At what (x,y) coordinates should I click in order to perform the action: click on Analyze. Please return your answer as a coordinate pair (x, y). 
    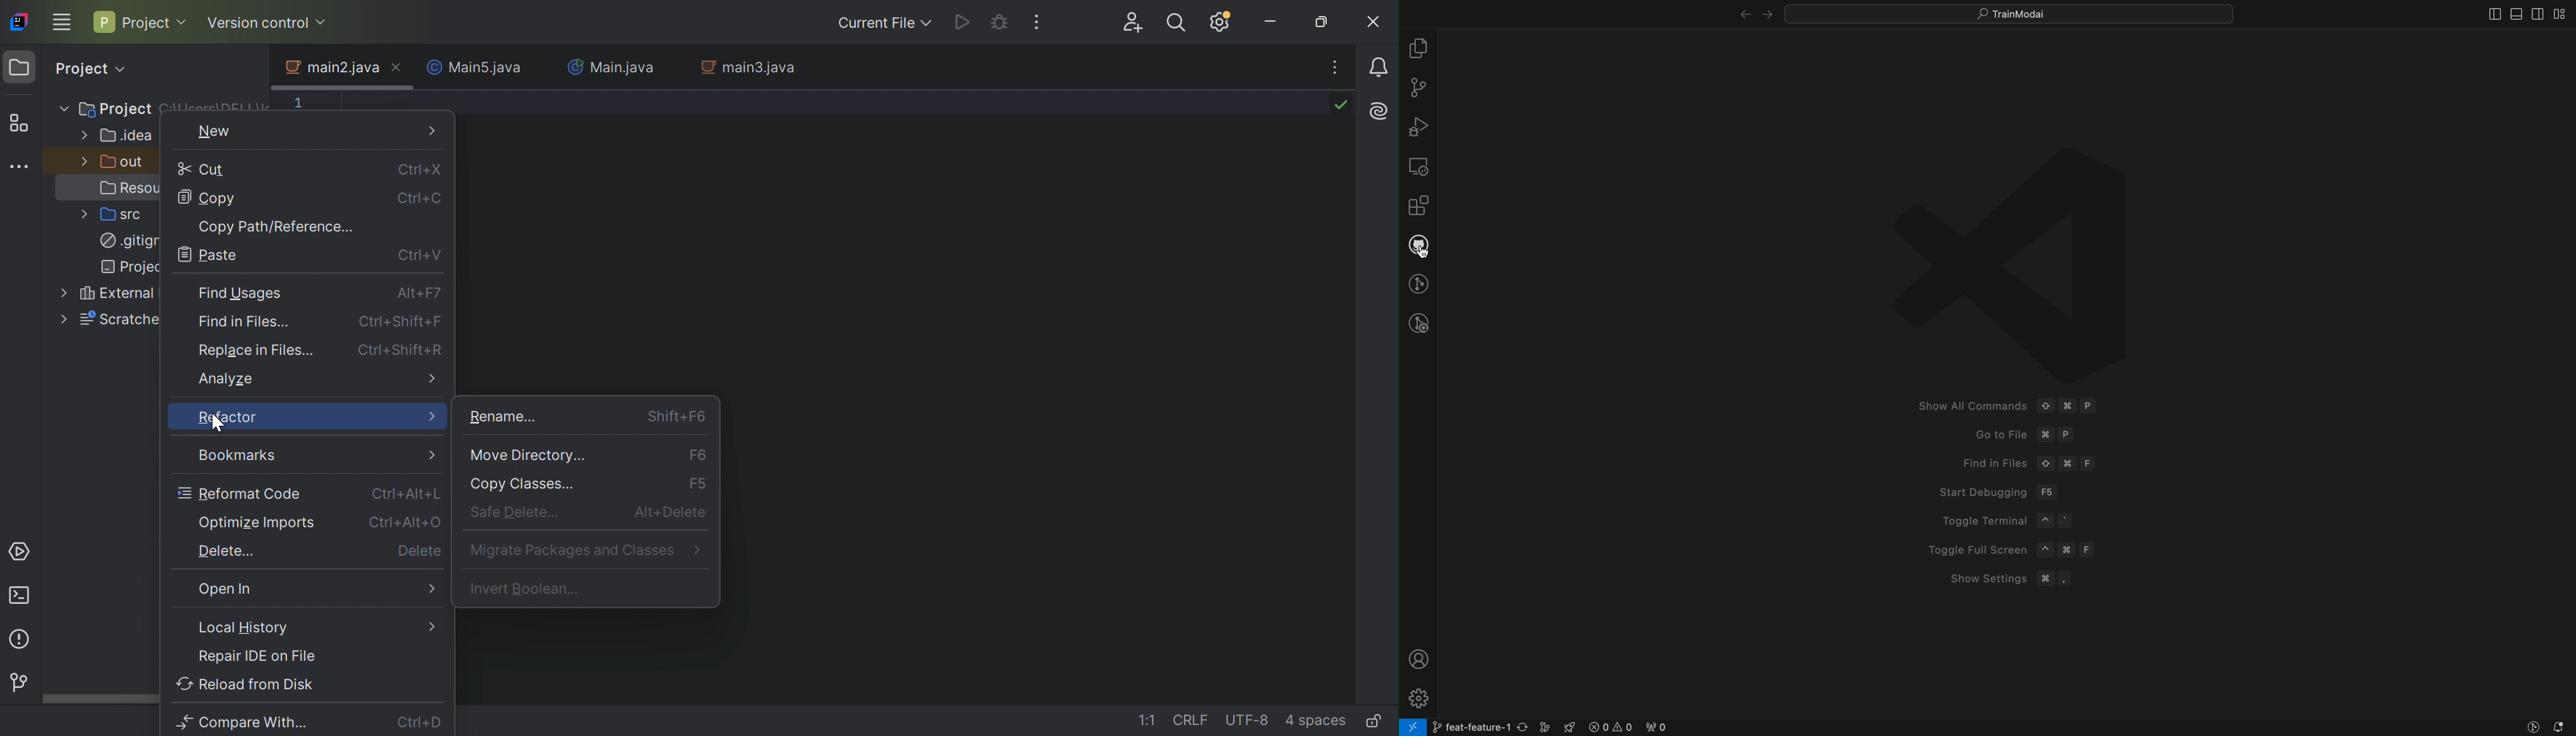
    Looking at the image, I should click on (226, 381).